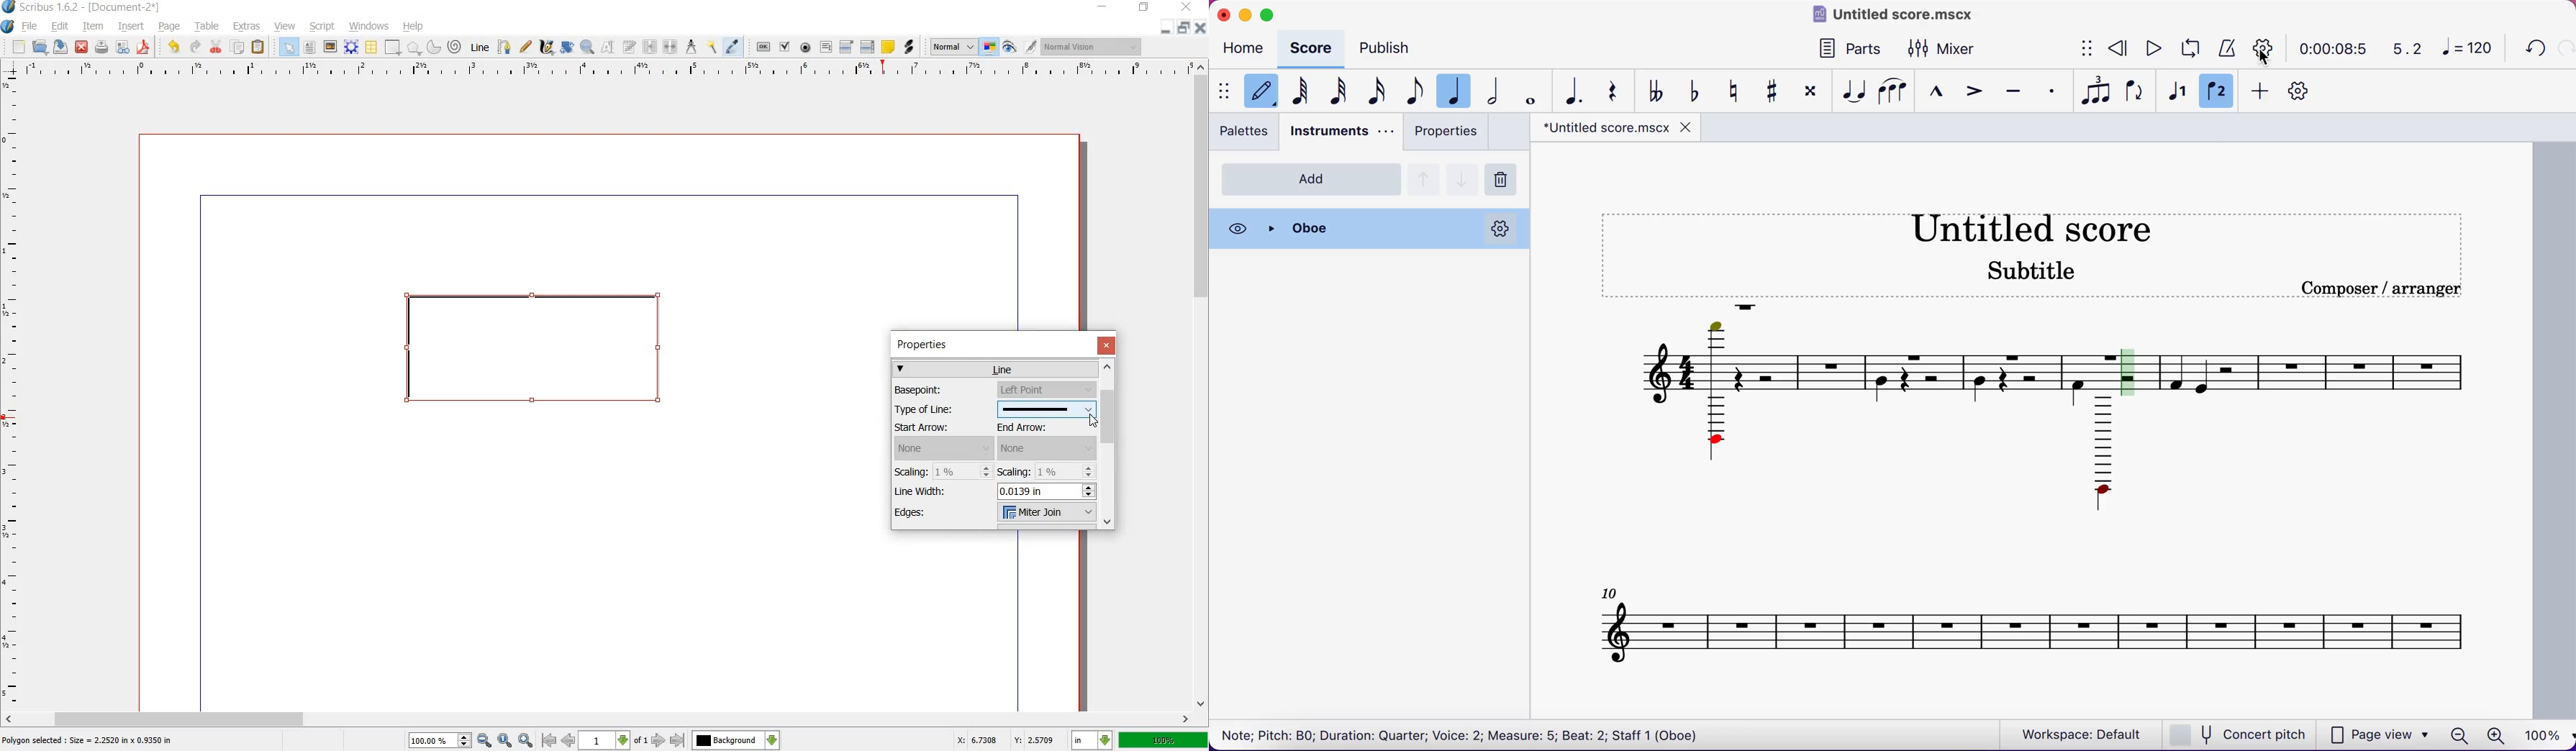 This screenshot has width=2576, height=756. I want to click on Basepoint:, so click(938, 390).